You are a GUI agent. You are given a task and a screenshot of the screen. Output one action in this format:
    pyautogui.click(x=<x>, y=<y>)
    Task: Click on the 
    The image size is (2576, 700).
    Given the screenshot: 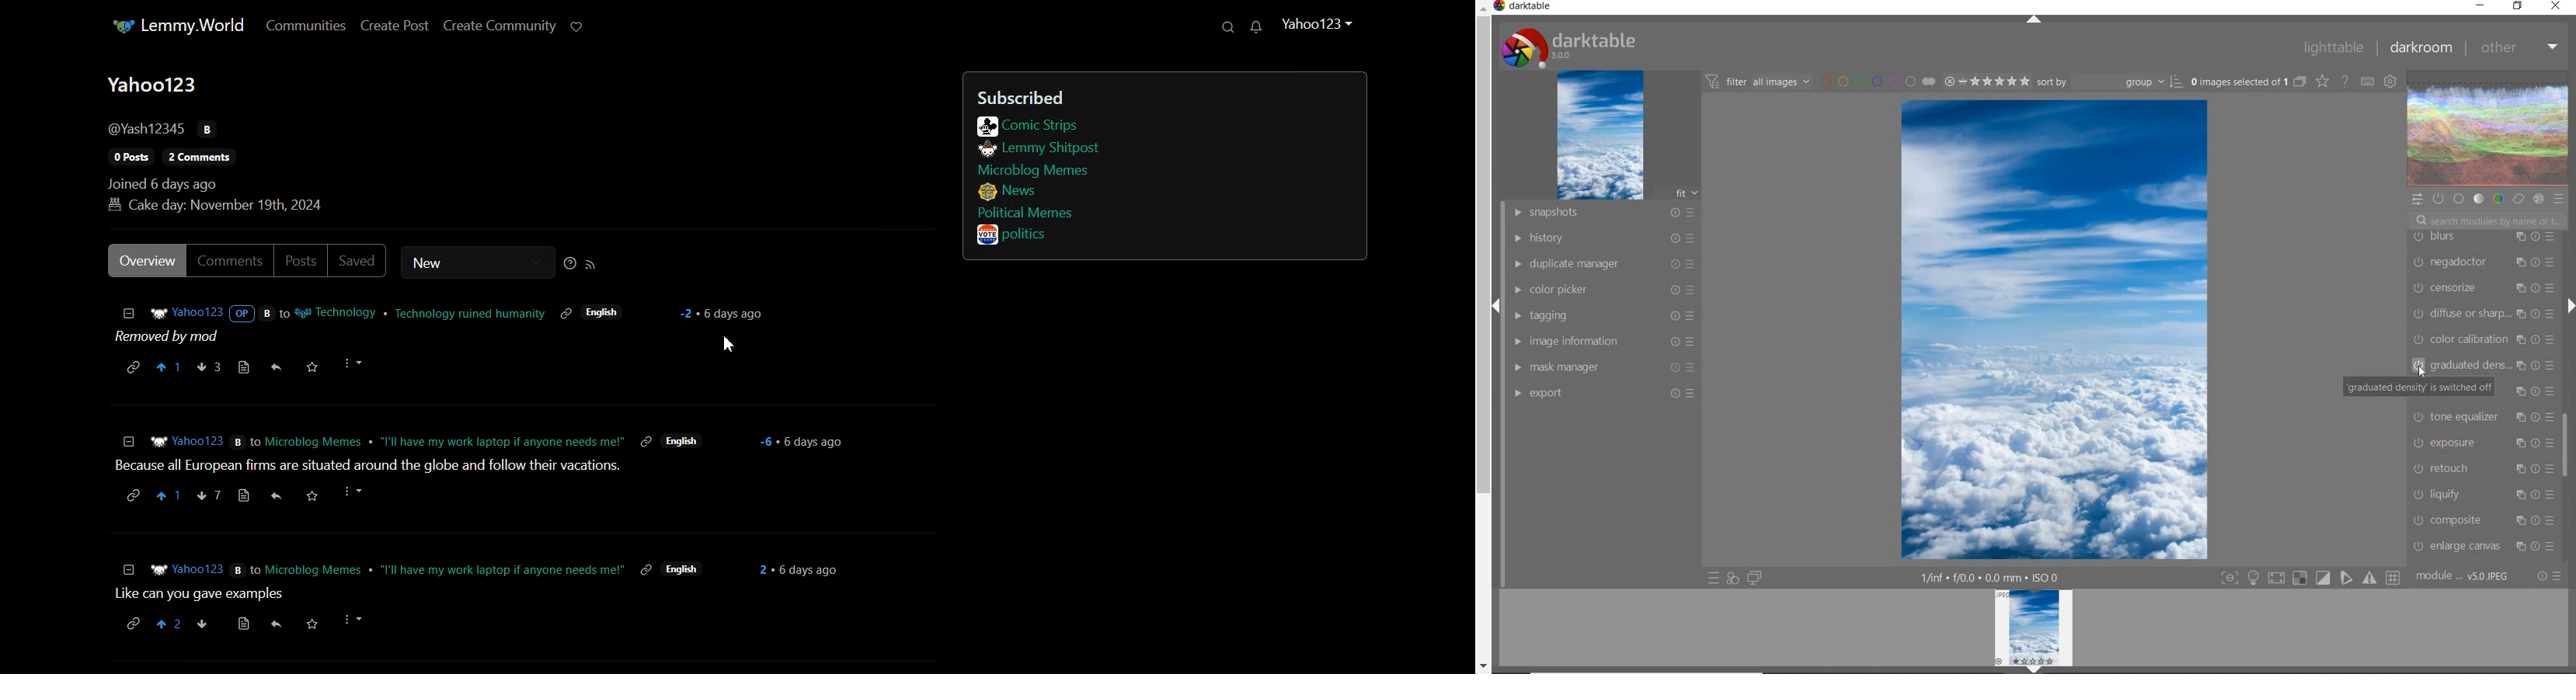 What is the action you would take?
    pyautogui.click(x=246, y=492)
    